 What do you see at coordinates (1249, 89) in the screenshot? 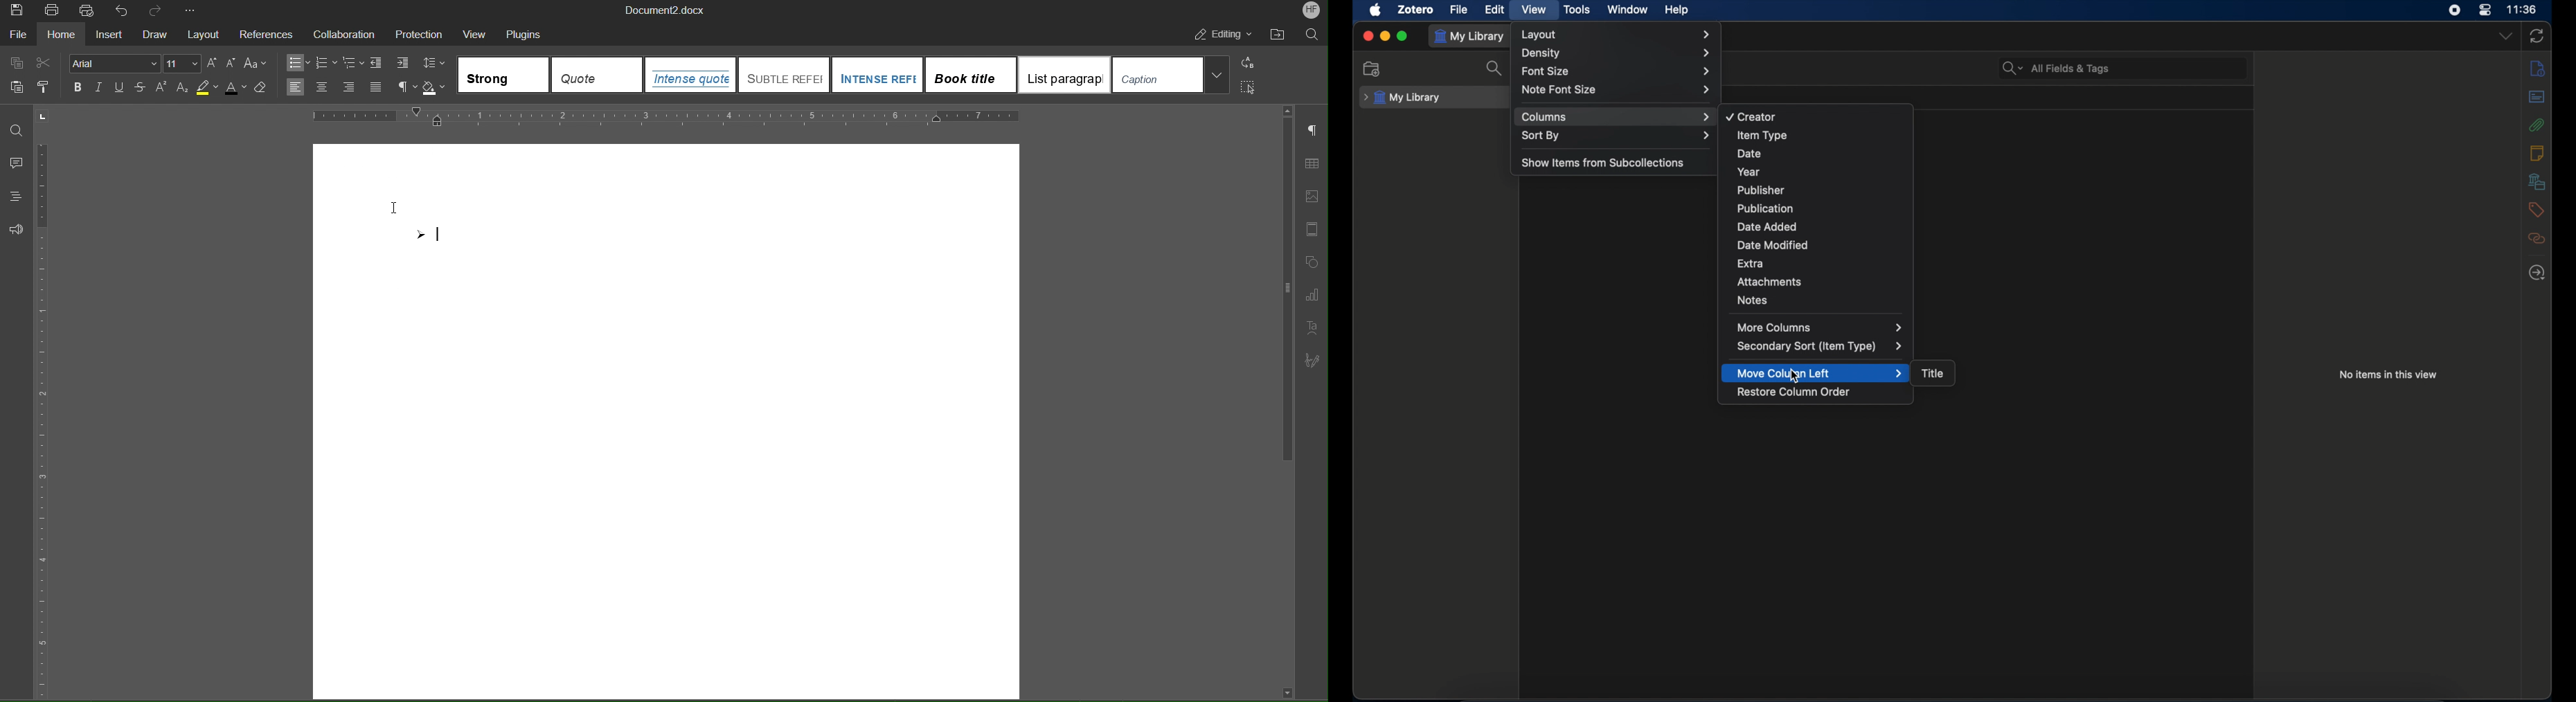
I see `Select All` at bounding box center [1249, 89].